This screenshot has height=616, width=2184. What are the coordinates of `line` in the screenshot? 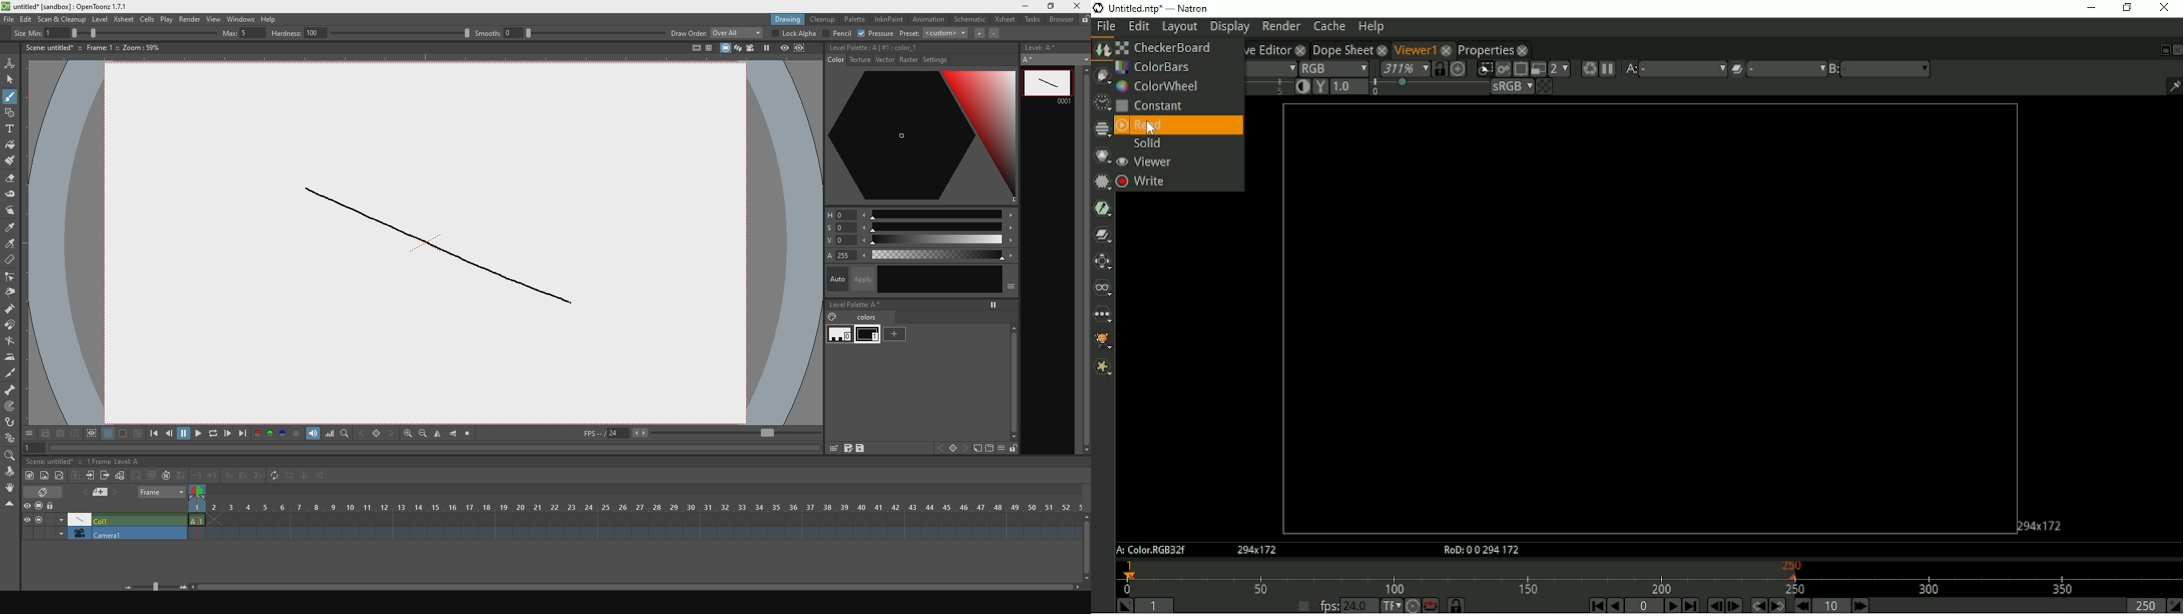 It's located at (440, 247).